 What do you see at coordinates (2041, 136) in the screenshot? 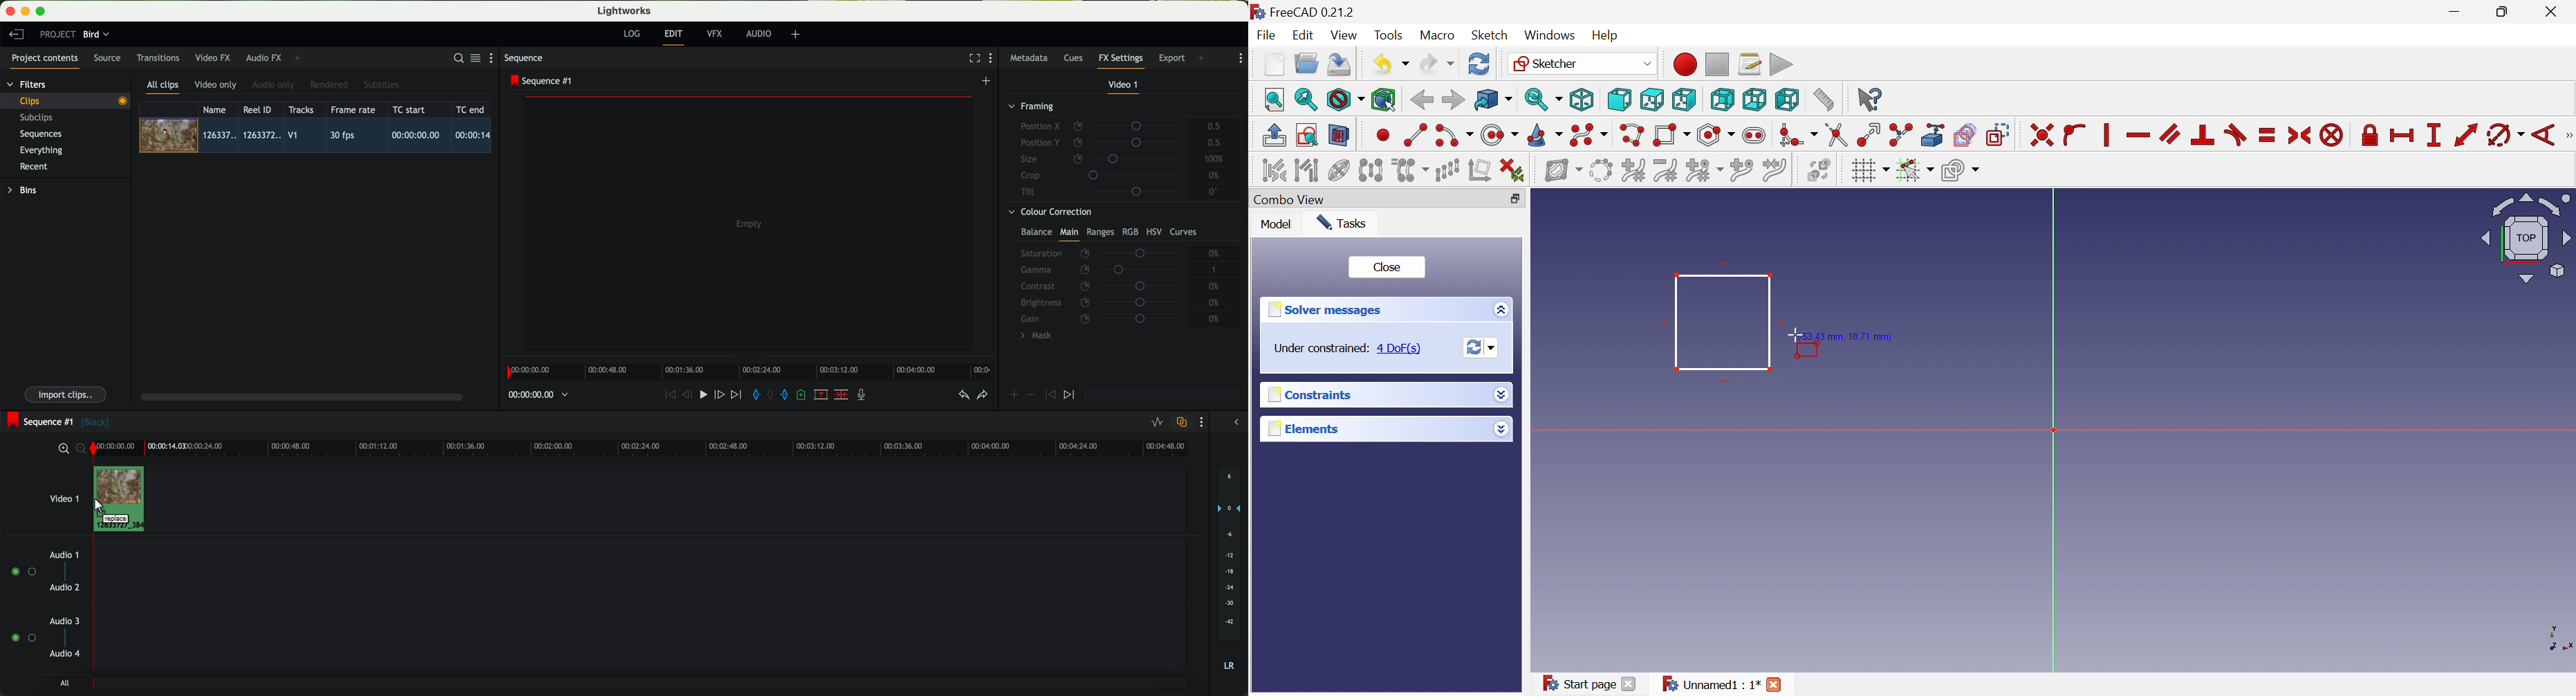
I see `Constrain coincident` at bounding box center [2041, 136].